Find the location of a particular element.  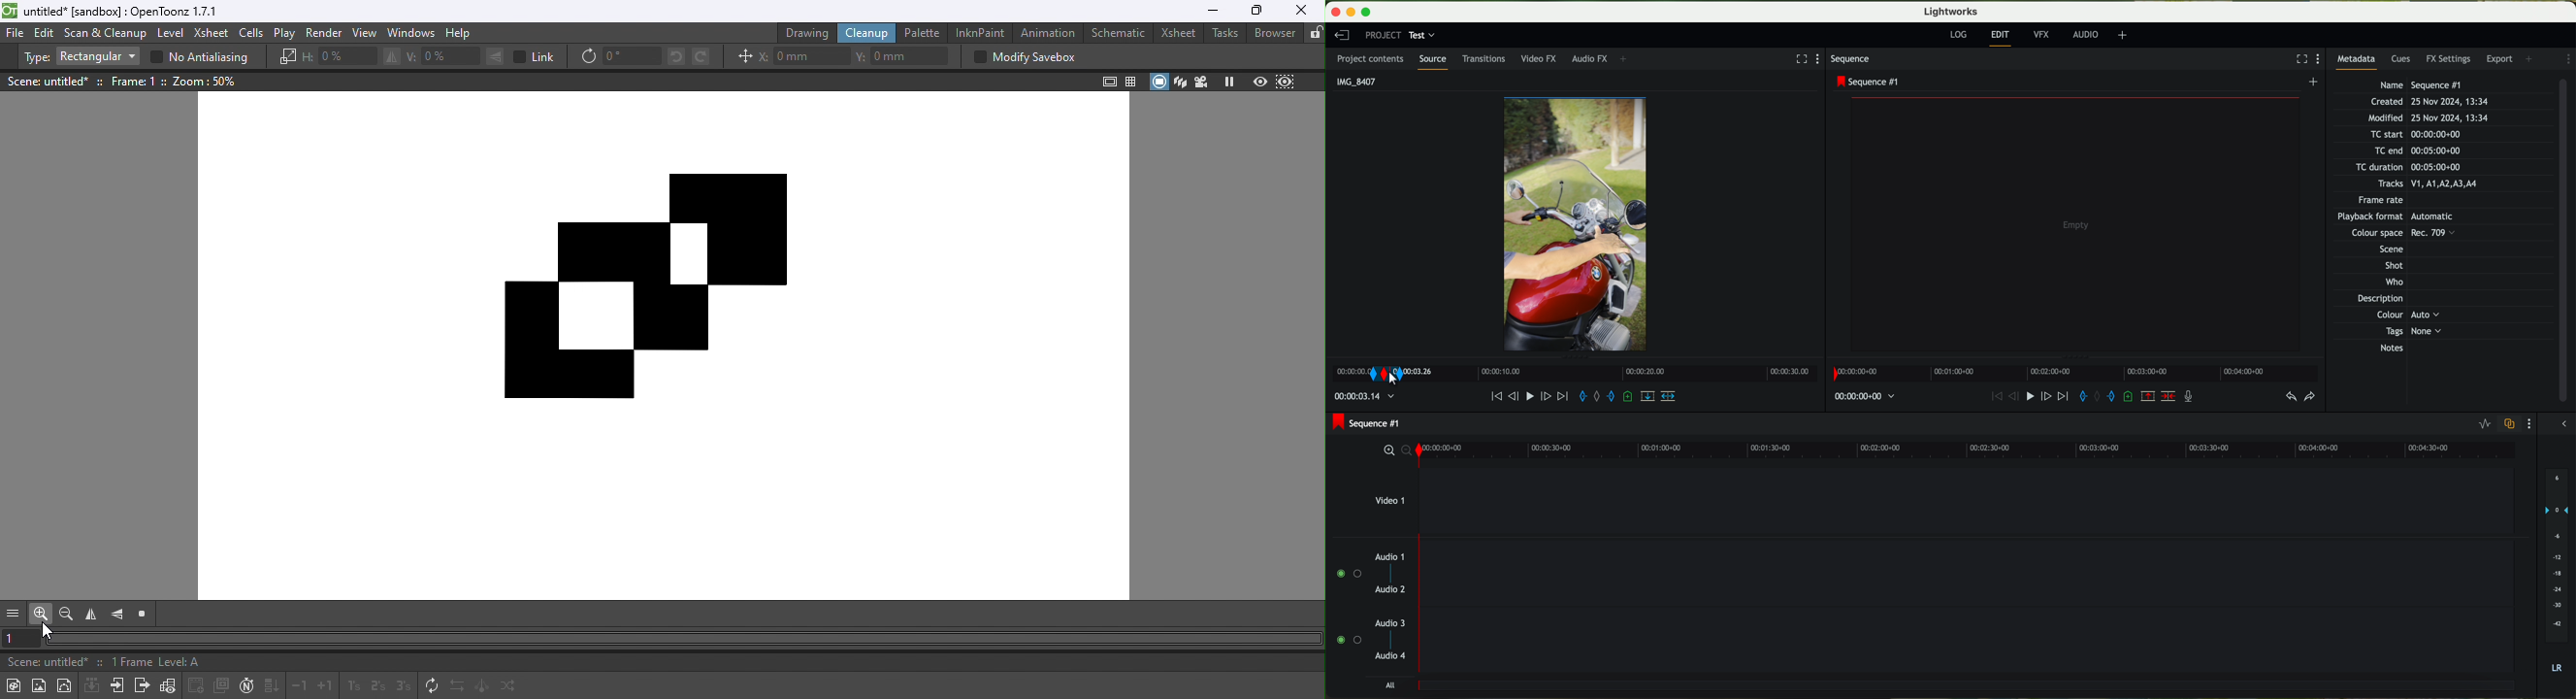

show settings menu is located at coordinates (2532, 424).